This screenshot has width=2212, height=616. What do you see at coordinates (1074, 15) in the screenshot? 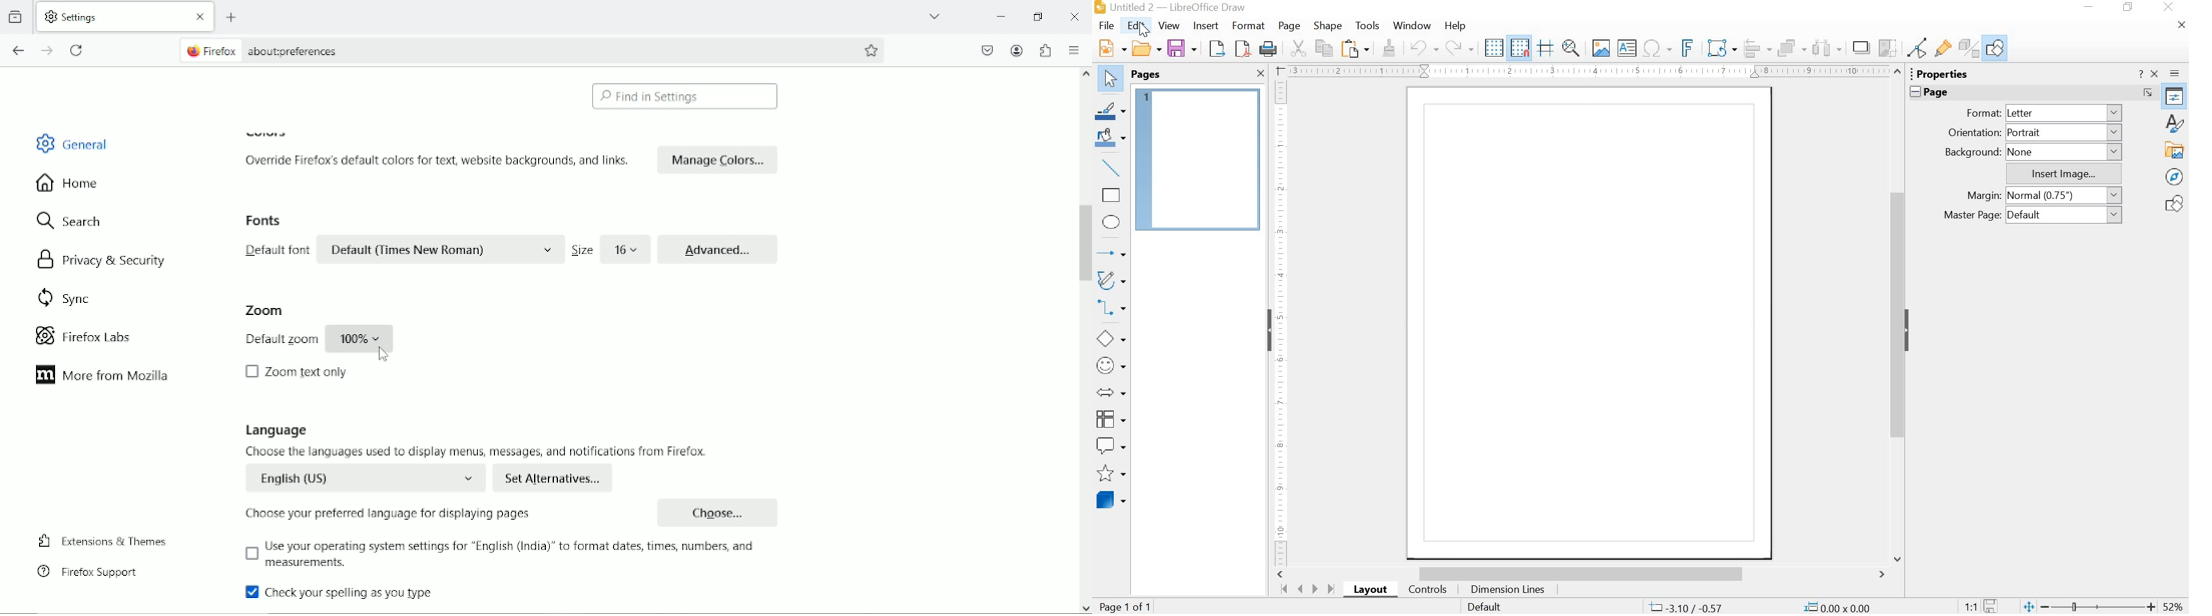
I see `Close` at bounding box center [1074, 15].